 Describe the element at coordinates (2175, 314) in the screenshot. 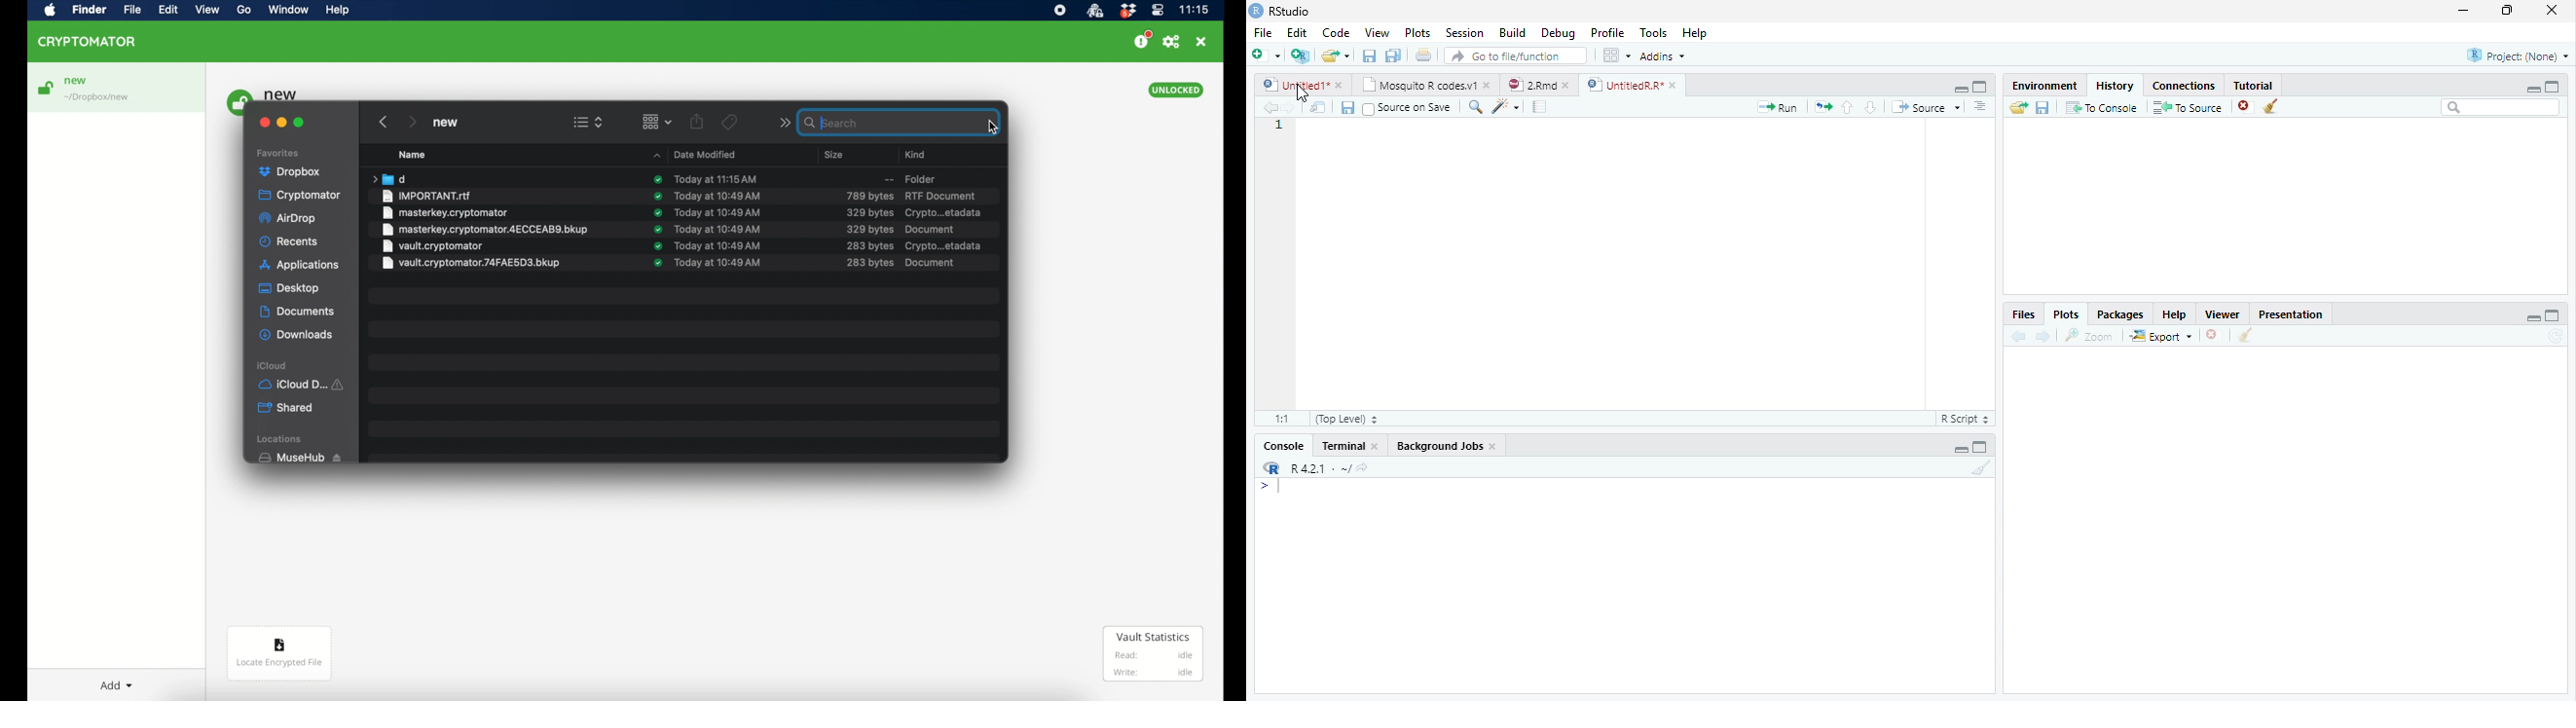

I see `Help` at that location.